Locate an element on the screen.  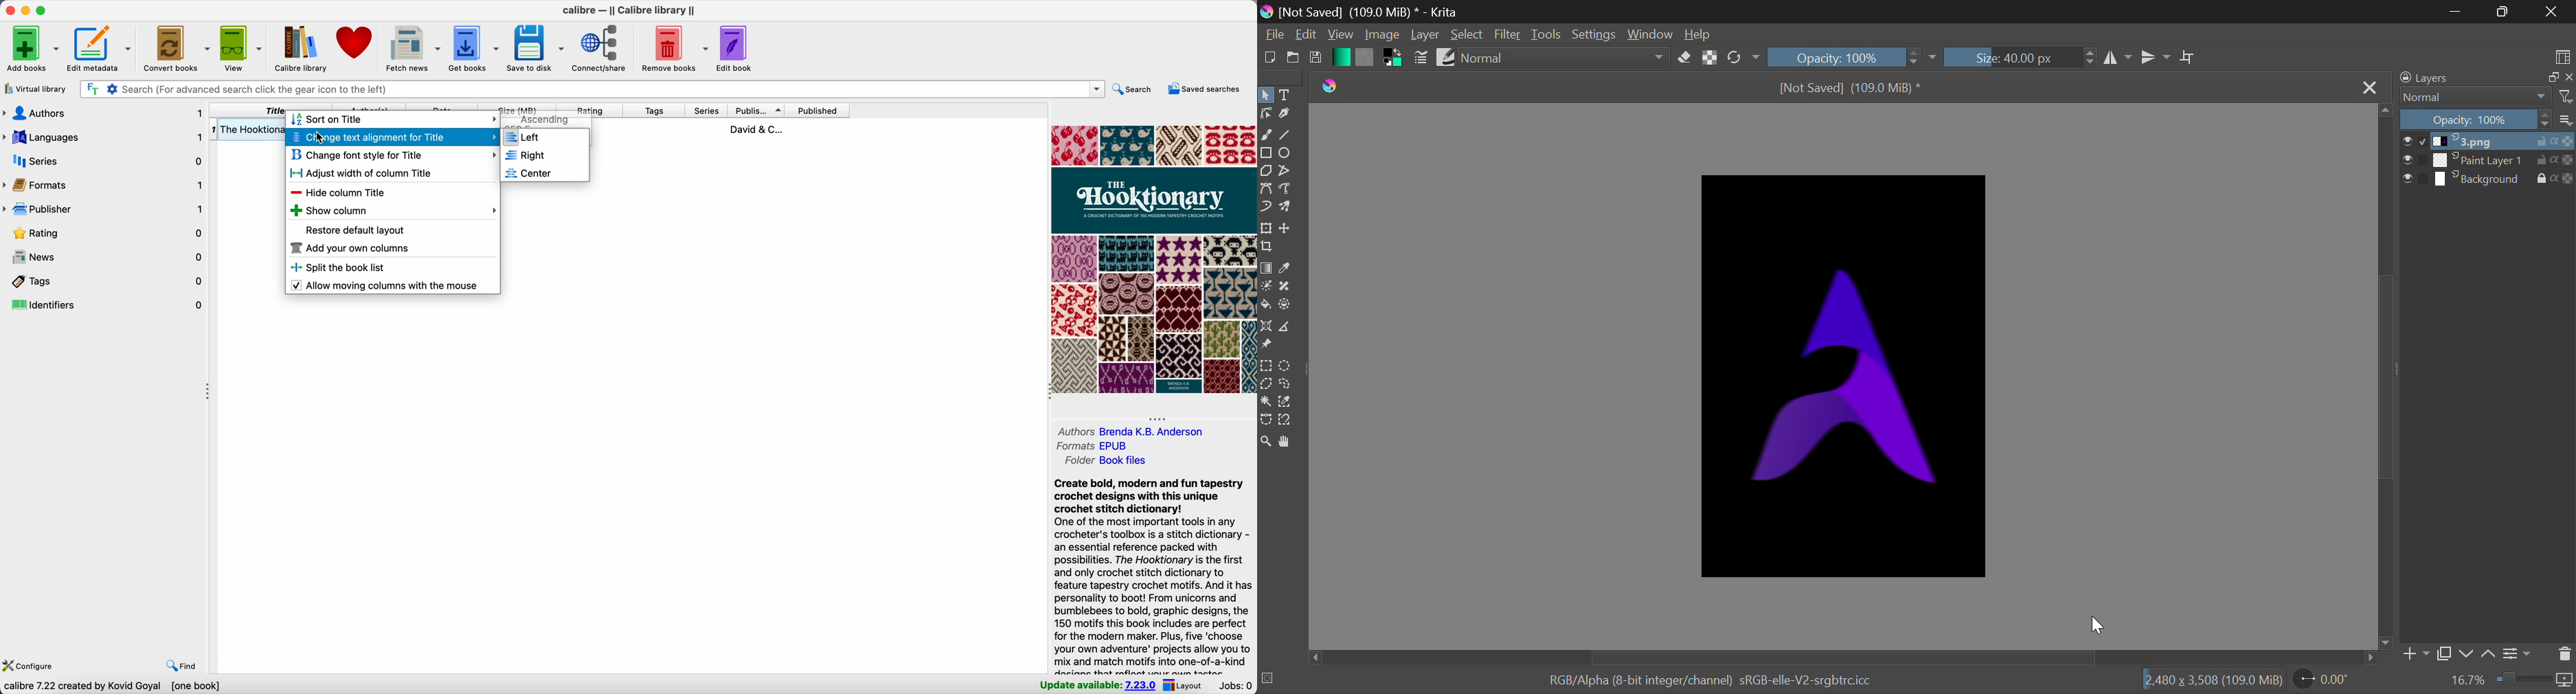
Zoom is located at coordinates (1268, 443).